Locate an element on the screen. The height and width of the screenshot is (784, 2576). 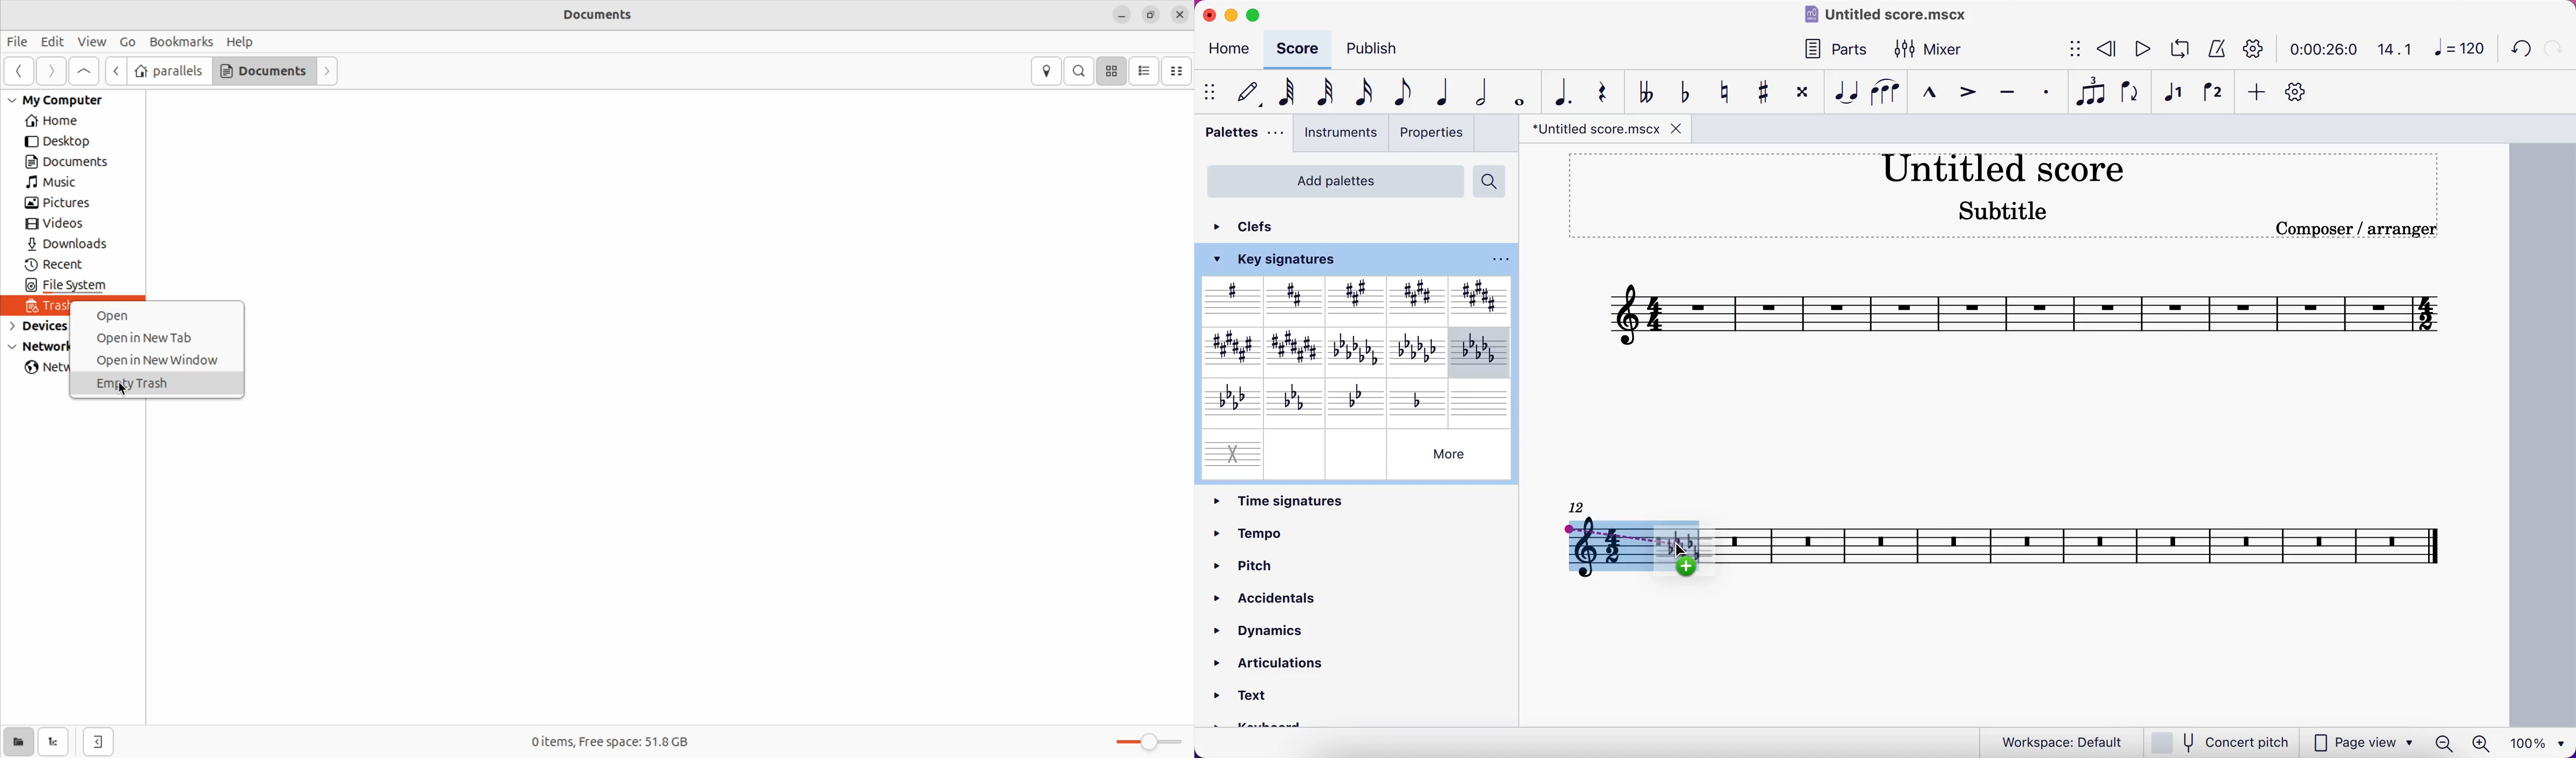
Compact view is located at coordinates (1179, 71).